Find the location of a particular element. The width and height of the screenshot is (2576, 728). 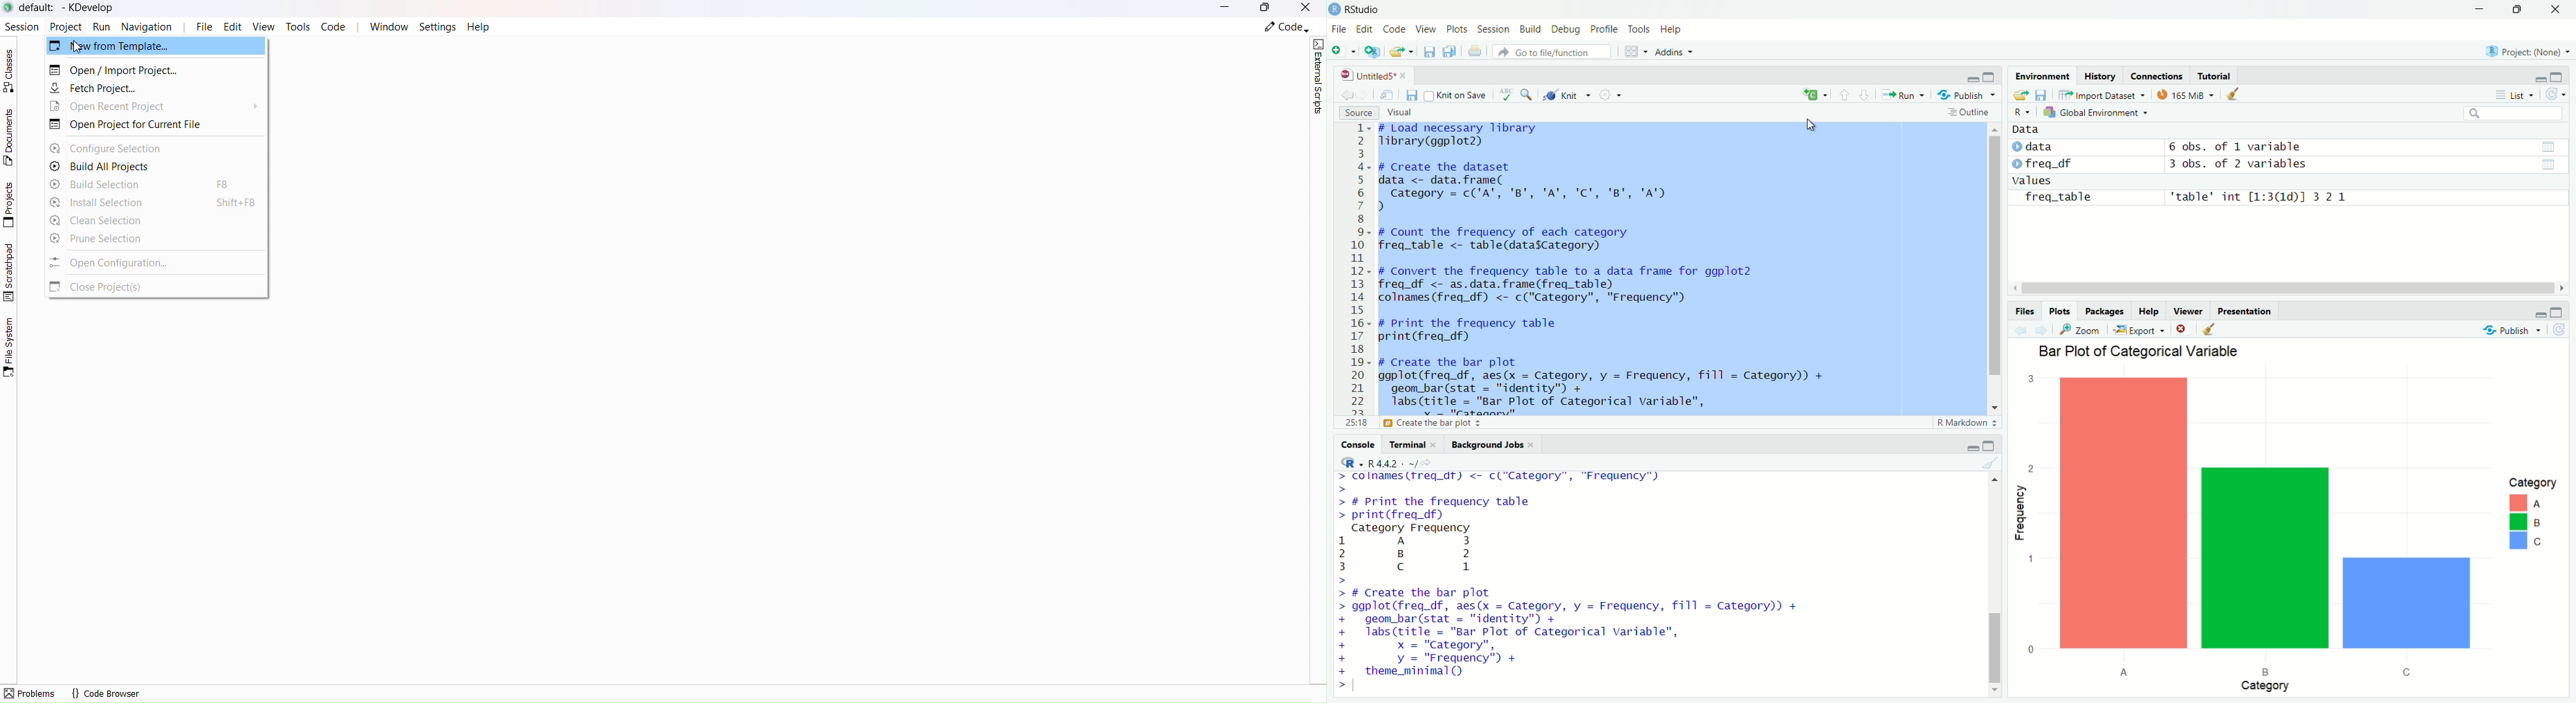

next section is located at coordinates (1866, 97).